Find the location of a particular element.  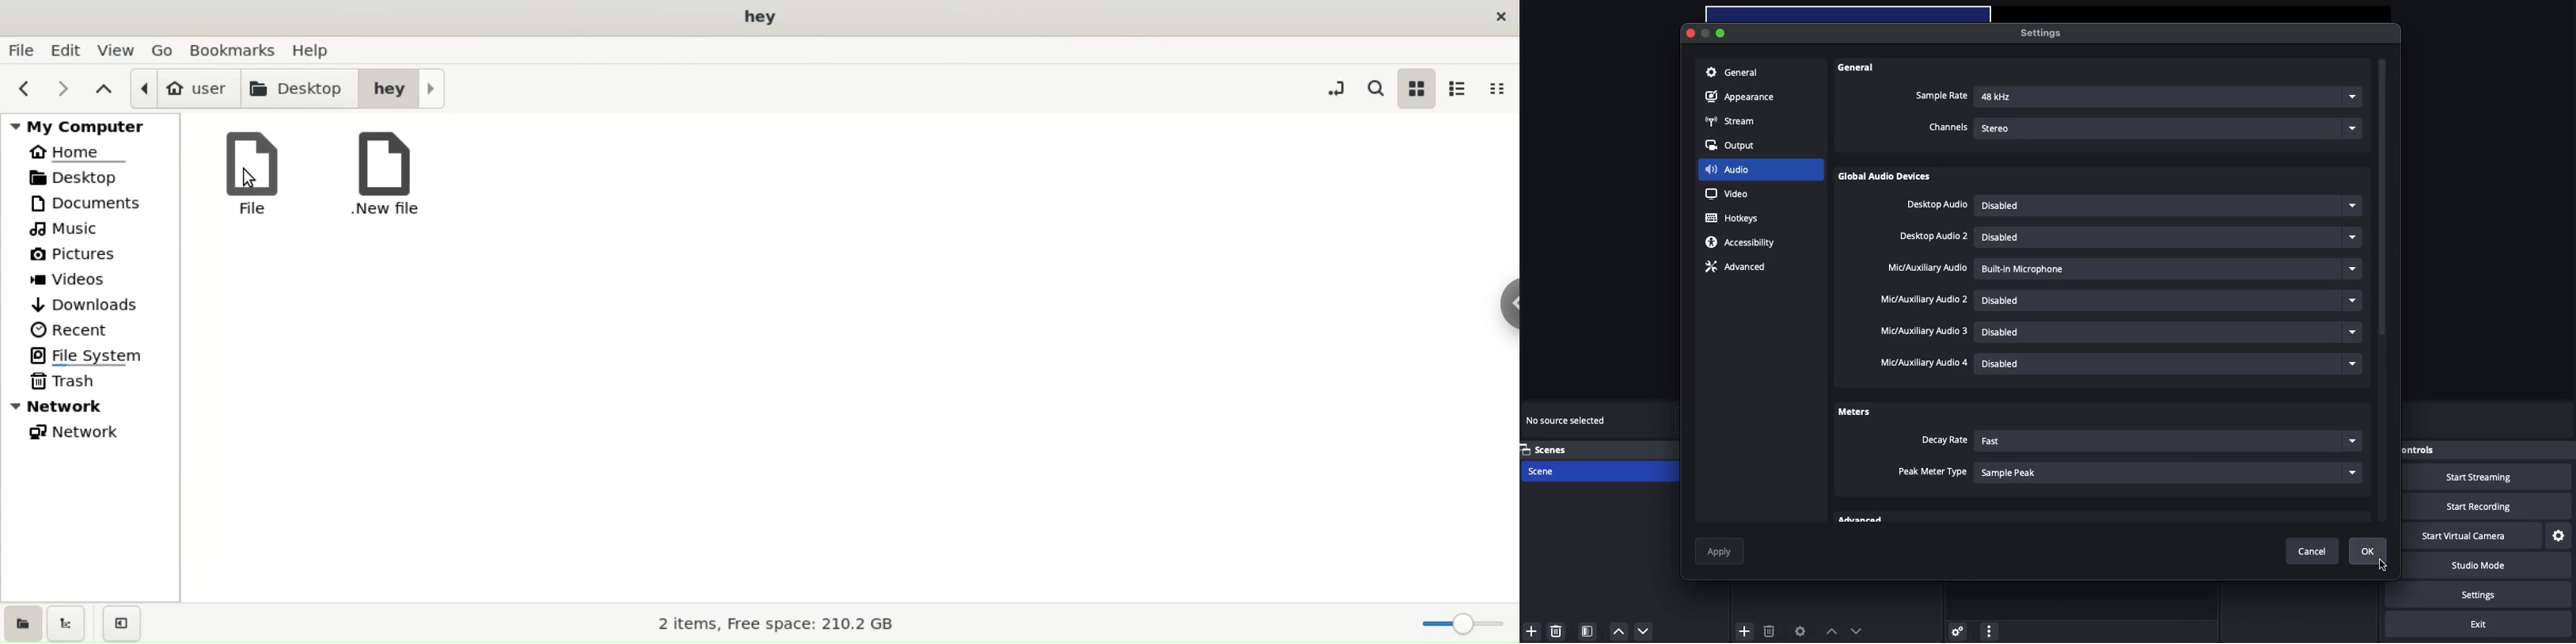

Video is located at coordinates (1727, 193).